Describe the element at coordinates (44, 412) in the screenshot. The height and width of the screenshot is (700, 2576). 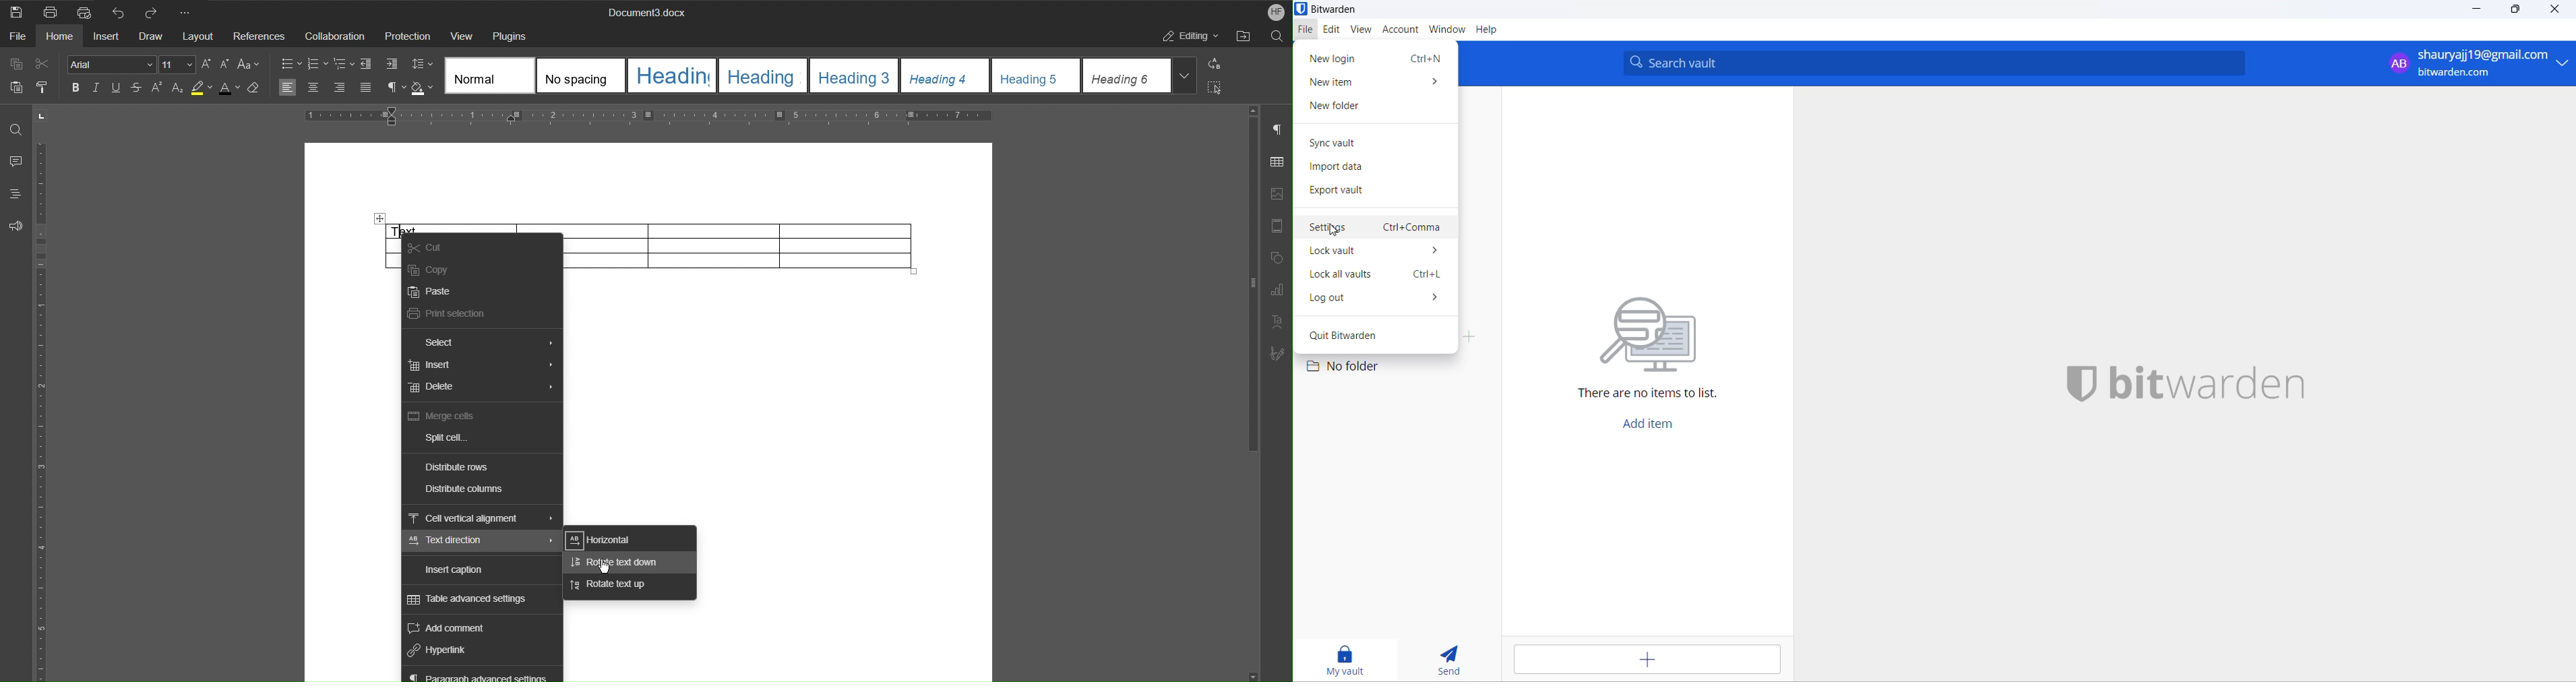
I see `Vertical Ruler` at that location.